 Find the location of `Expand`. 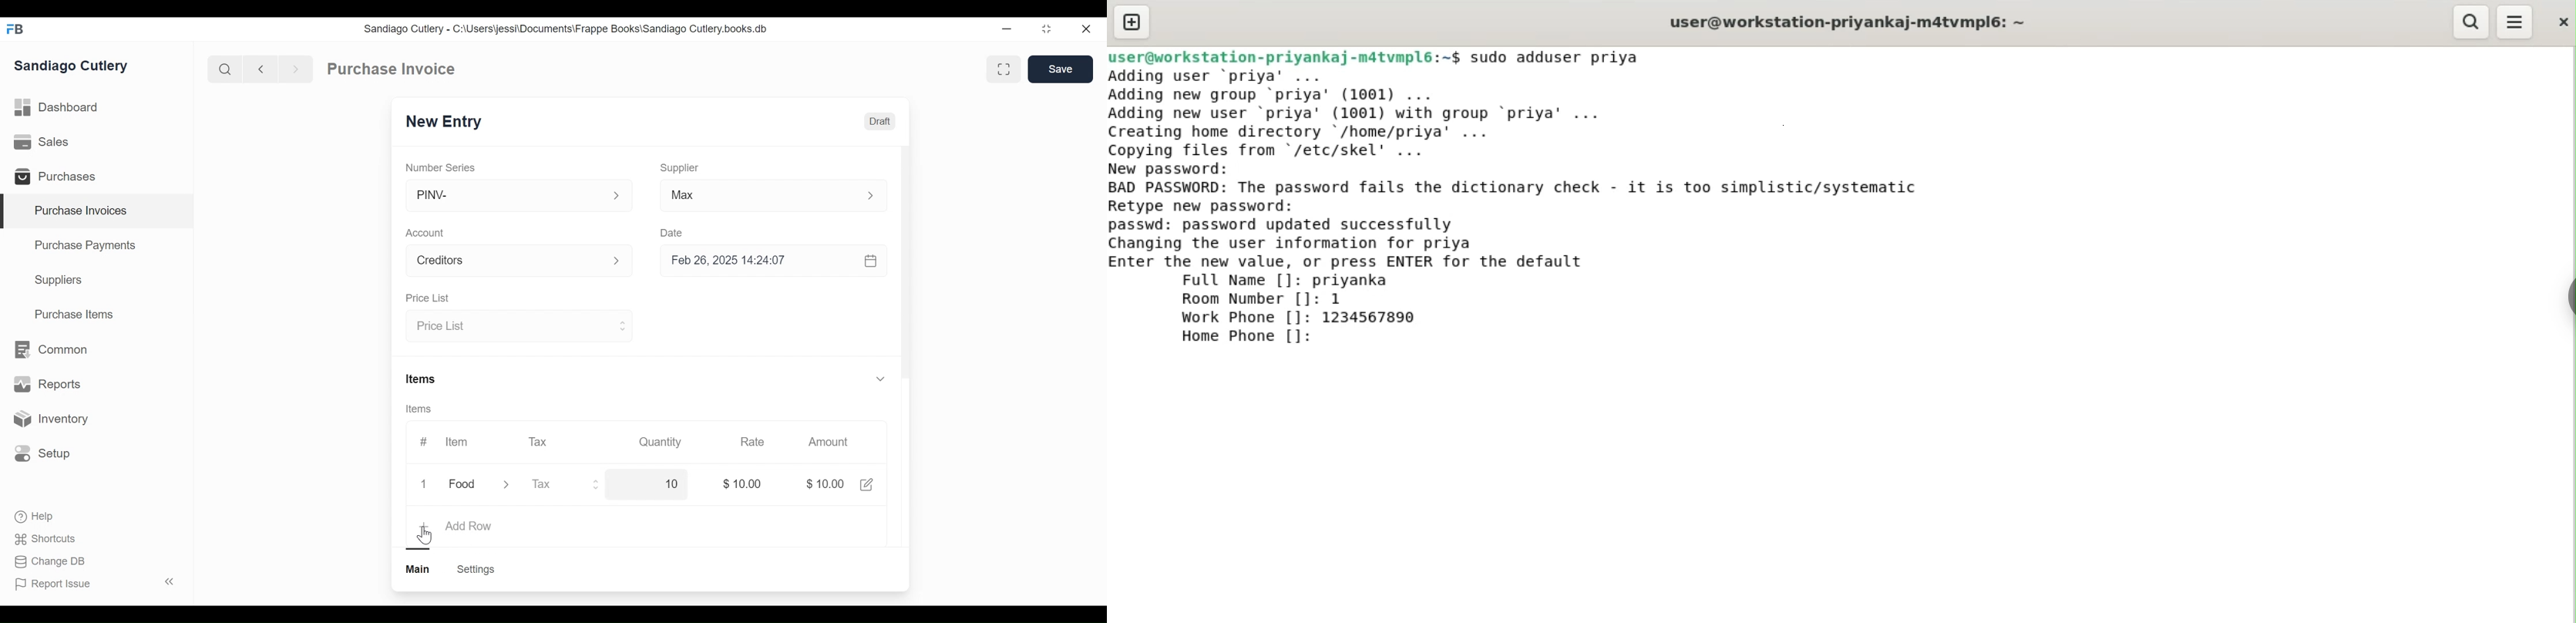

Expand is located at coordinates (514, 485).